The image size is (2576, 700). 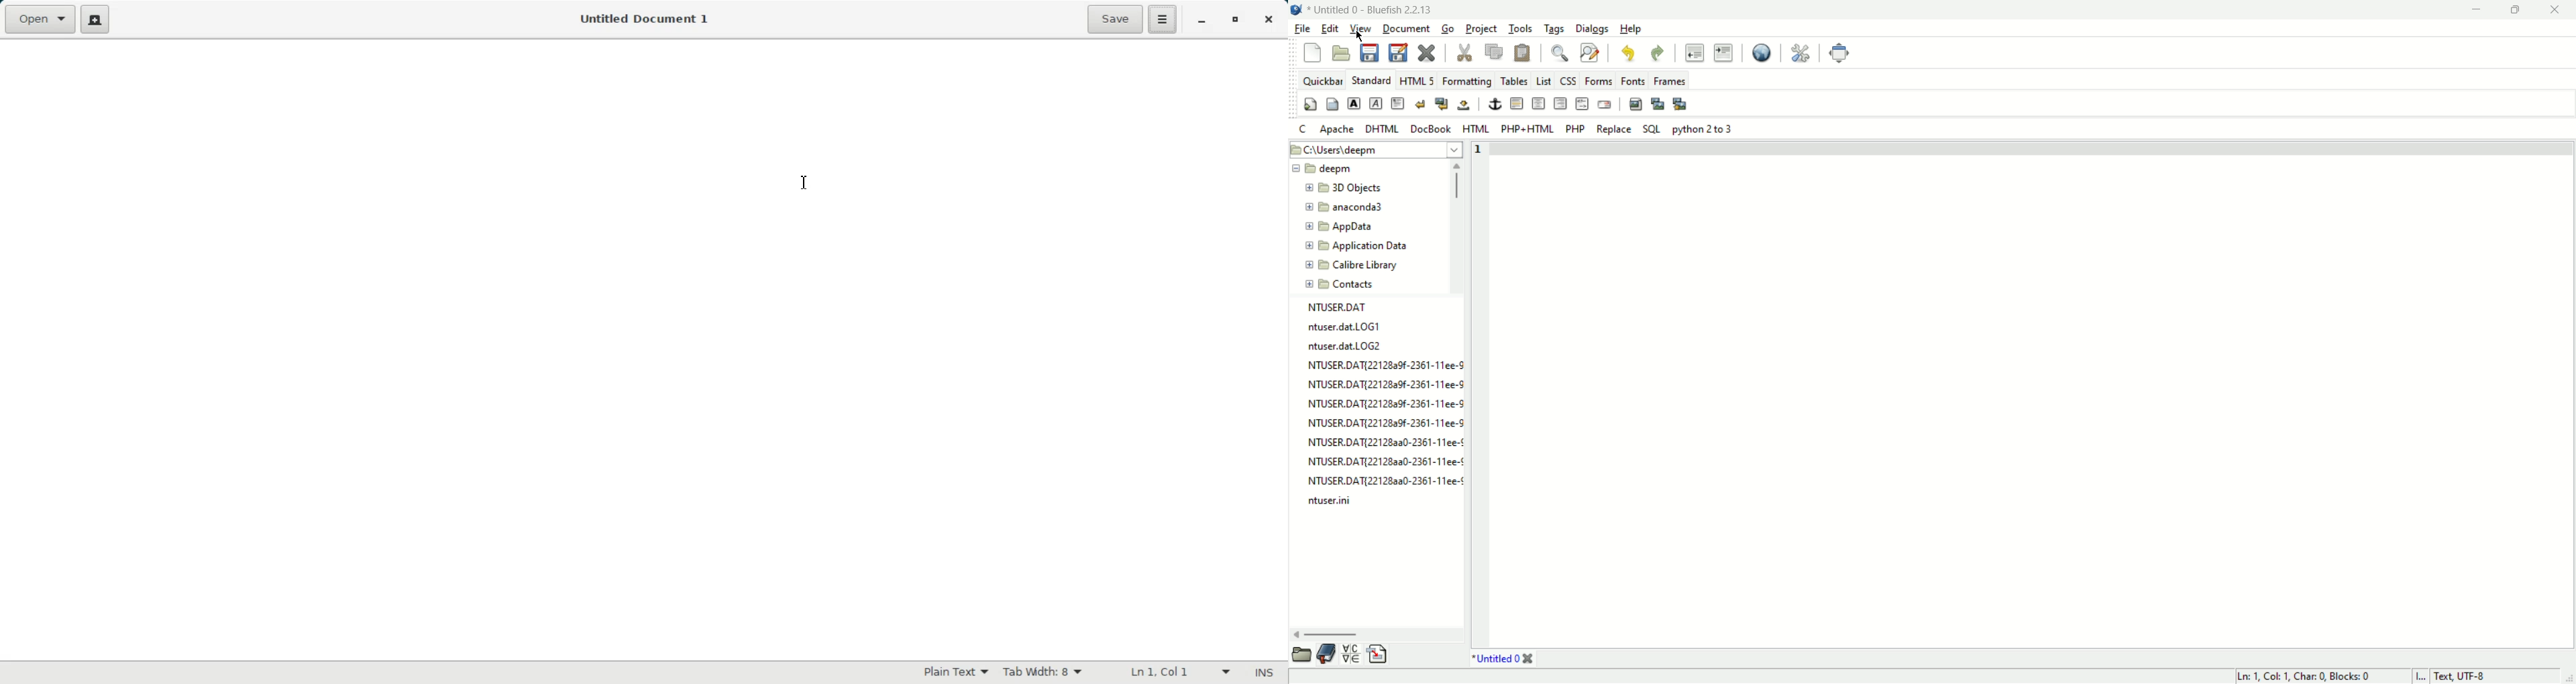 What do you see at coordinates (2308, 677) in the screenshot?
I see `Ln 1, Col 1, Char 0, Blocks 0` at bounding box center [2308, 677].